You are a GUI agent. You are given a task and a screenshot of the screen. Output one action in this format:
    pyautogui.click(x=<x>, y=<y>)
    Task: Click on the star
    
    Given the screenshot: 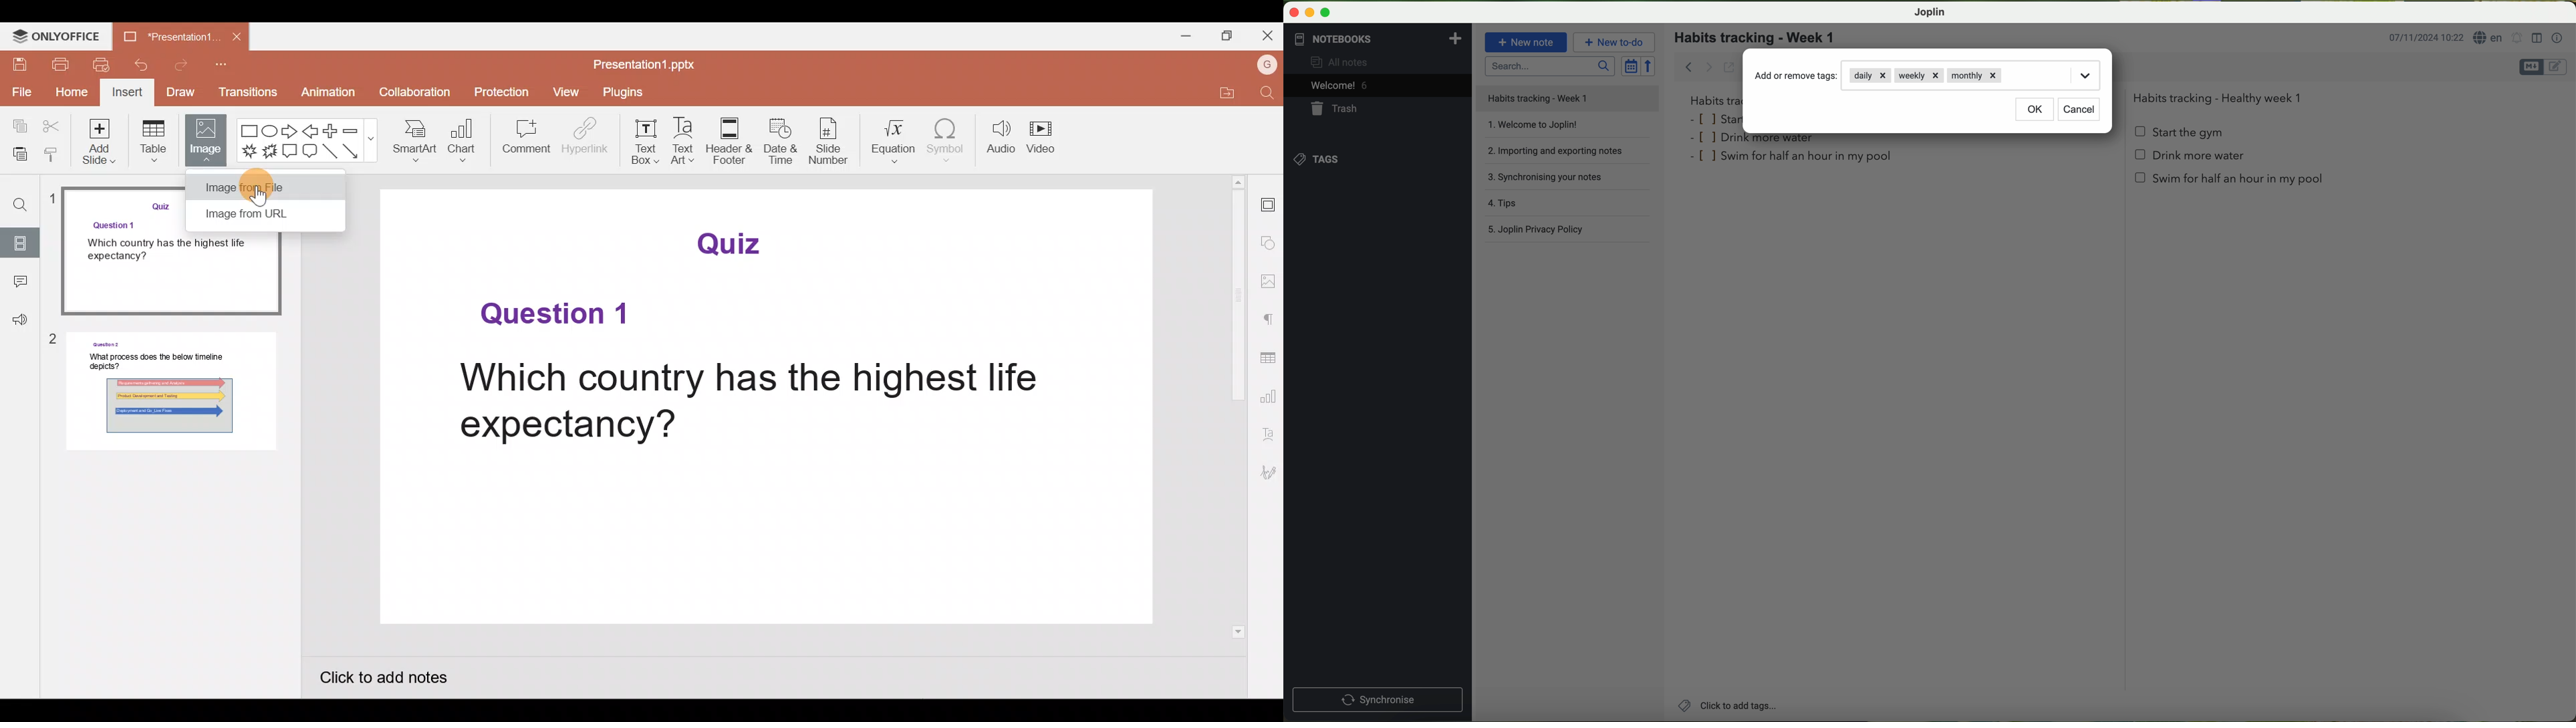 What is the action you would take?
    pyautogui.click(x=1715, y=119)
    